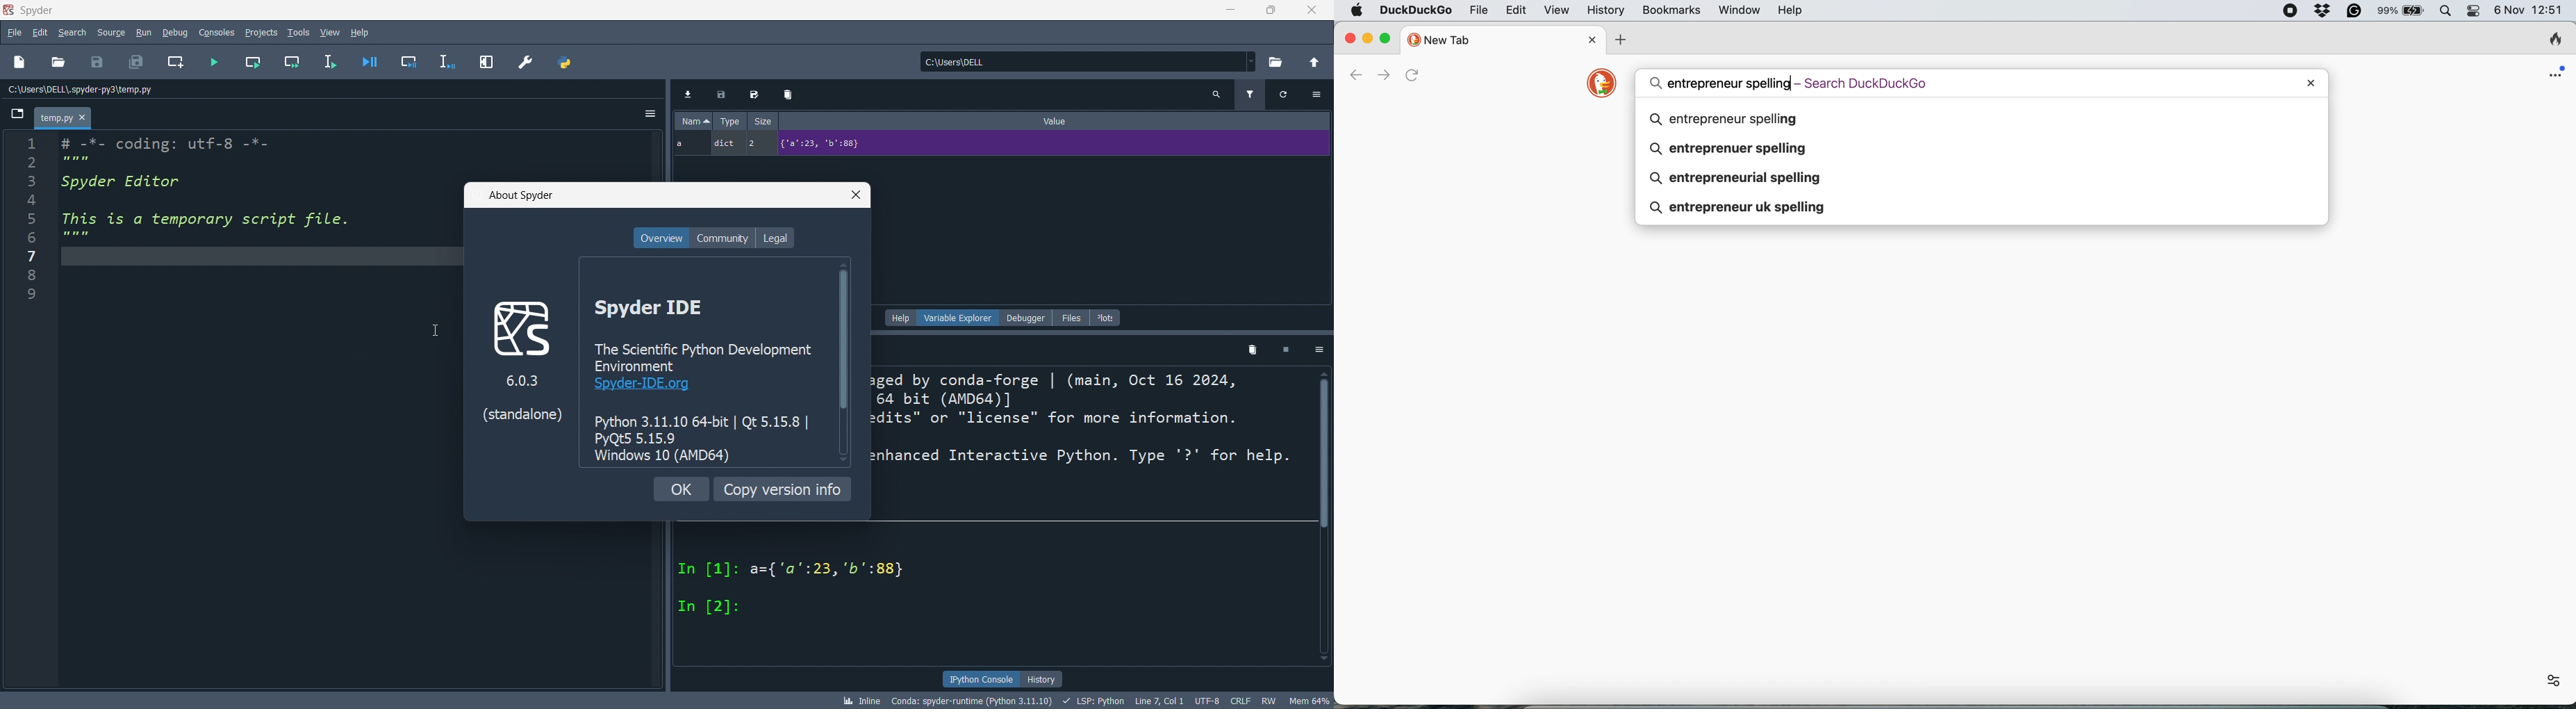  What do you see at coordinates (1253, 350) in the screenshot?
I see `Delete` at bounding box center [1253, 350].